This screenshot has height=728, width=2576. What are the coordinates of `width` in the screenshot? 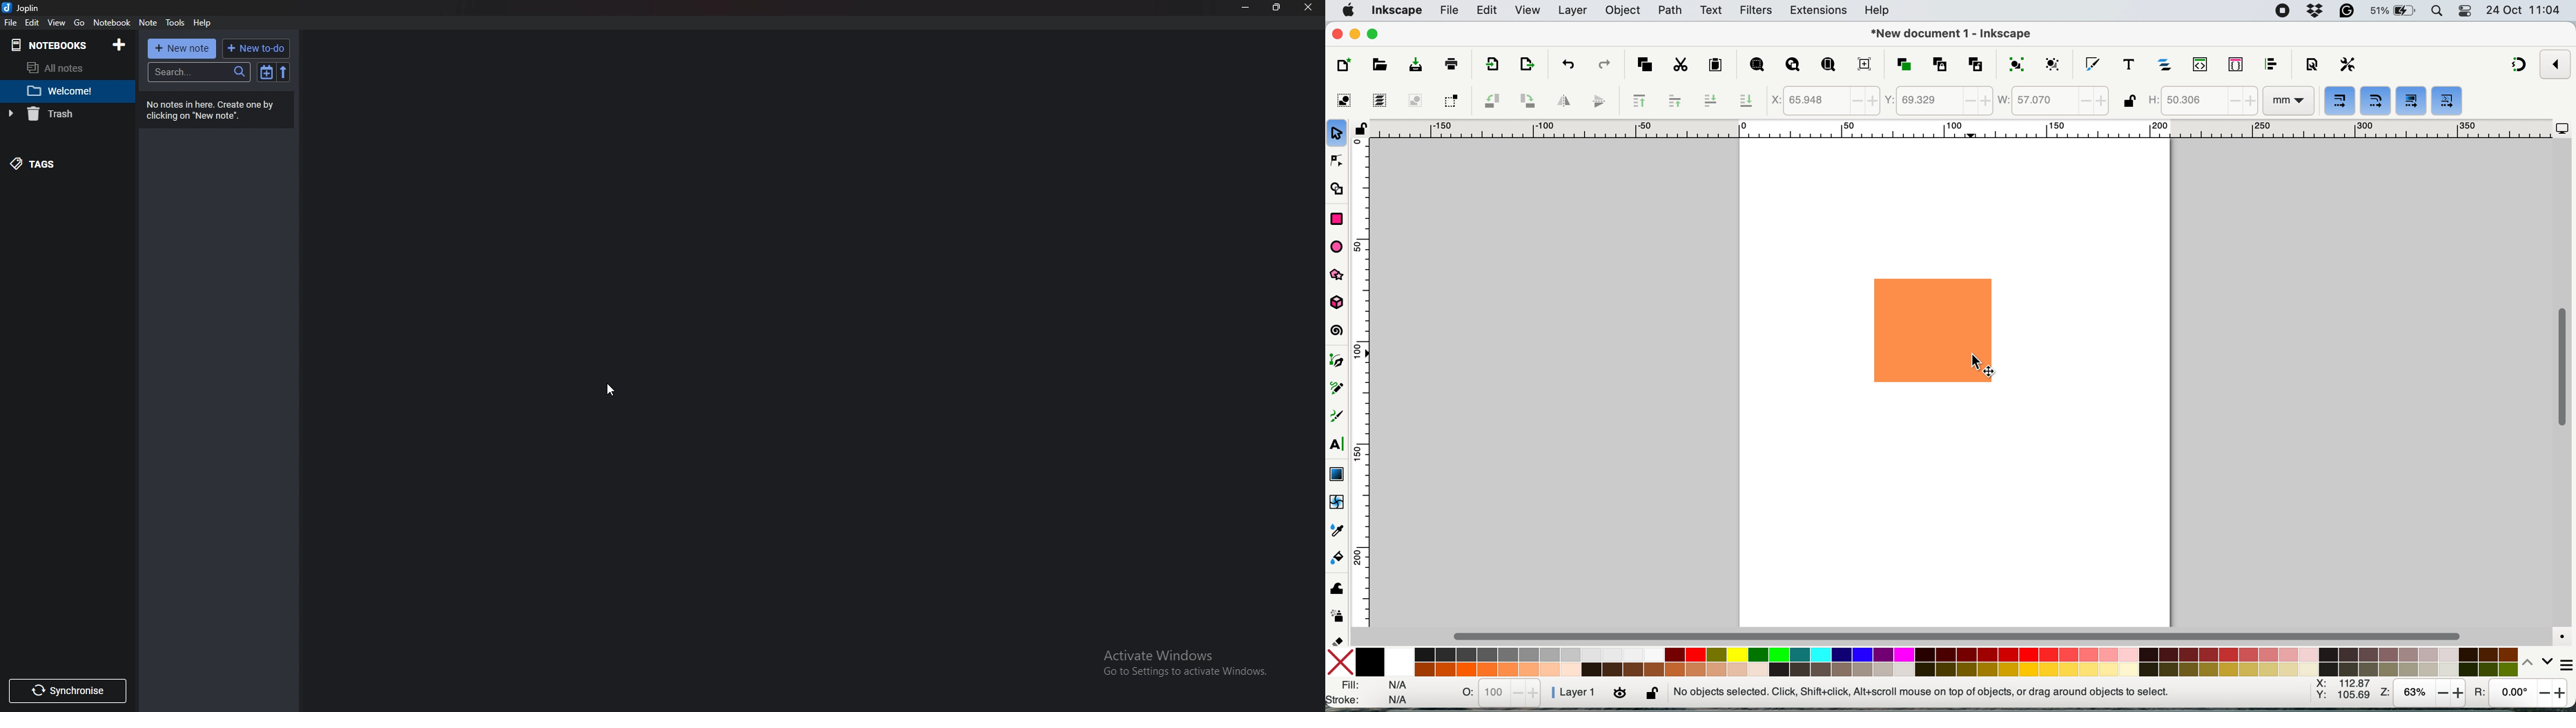 It's located at (2052, 102).